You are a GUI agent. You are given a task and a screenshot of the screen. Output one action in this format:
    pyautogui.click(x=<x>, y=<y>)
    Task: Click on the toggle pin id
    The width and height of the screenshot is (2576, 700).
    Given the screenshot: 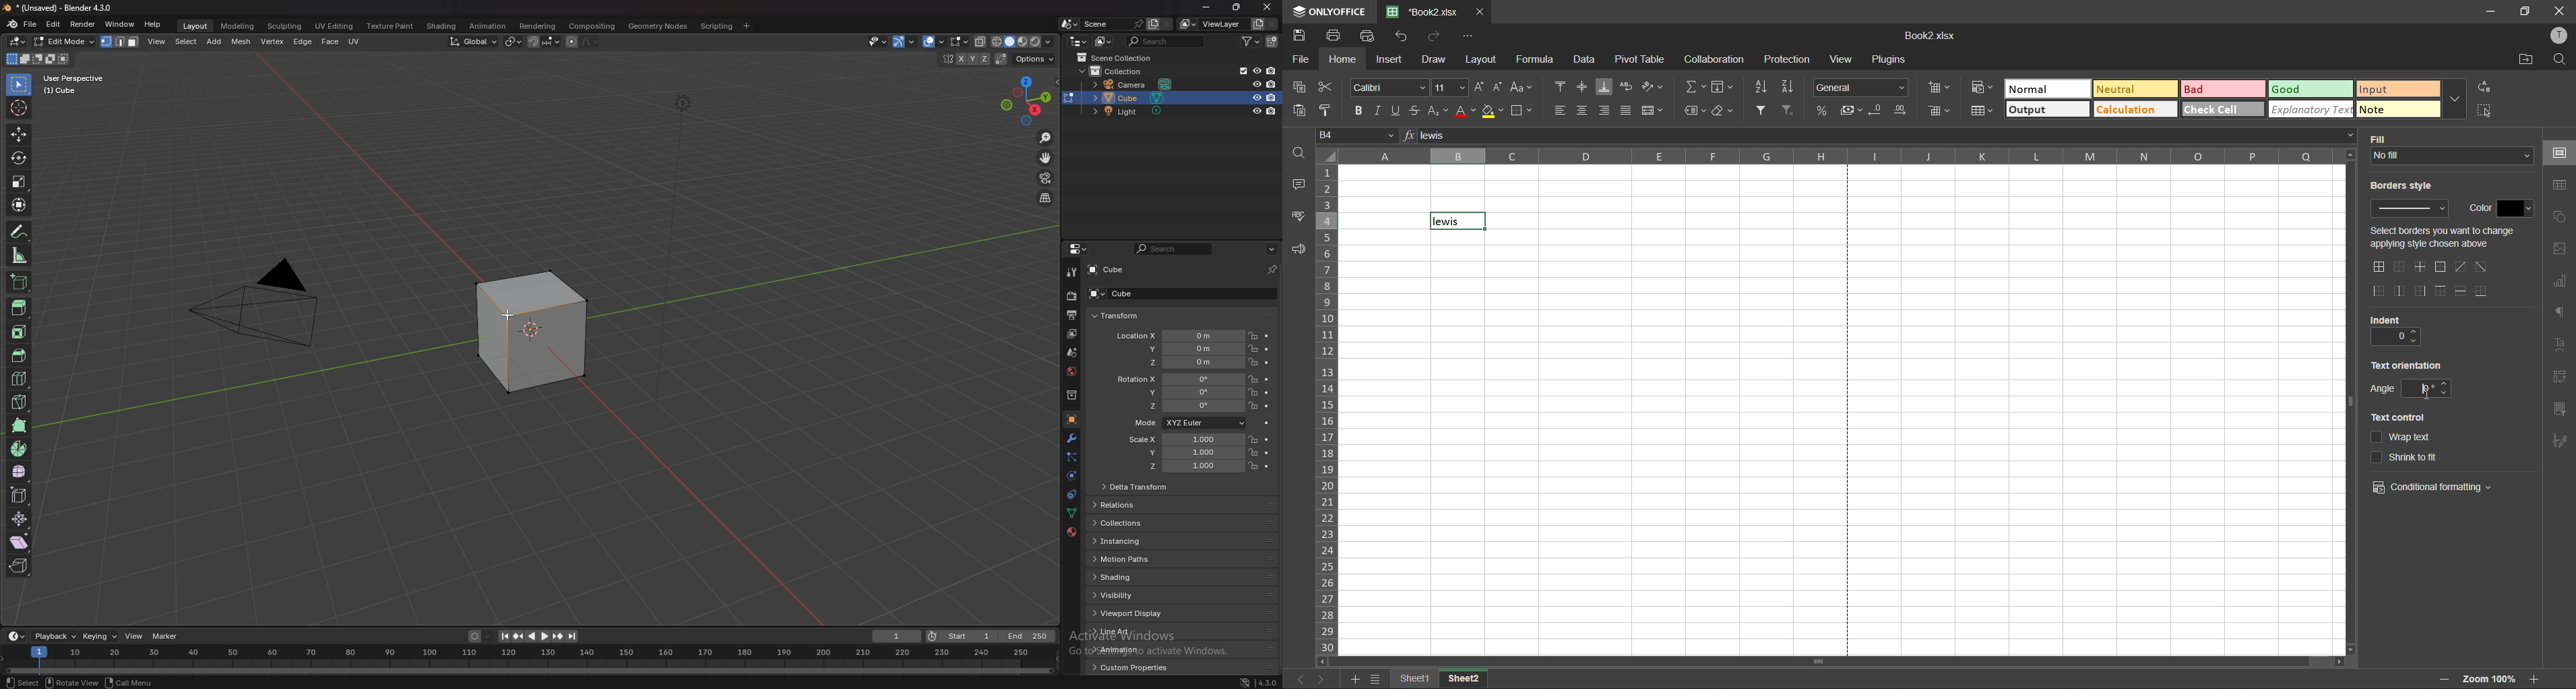 What is the action you would take?
    pyautogui.click(x=1272, y=269)
    